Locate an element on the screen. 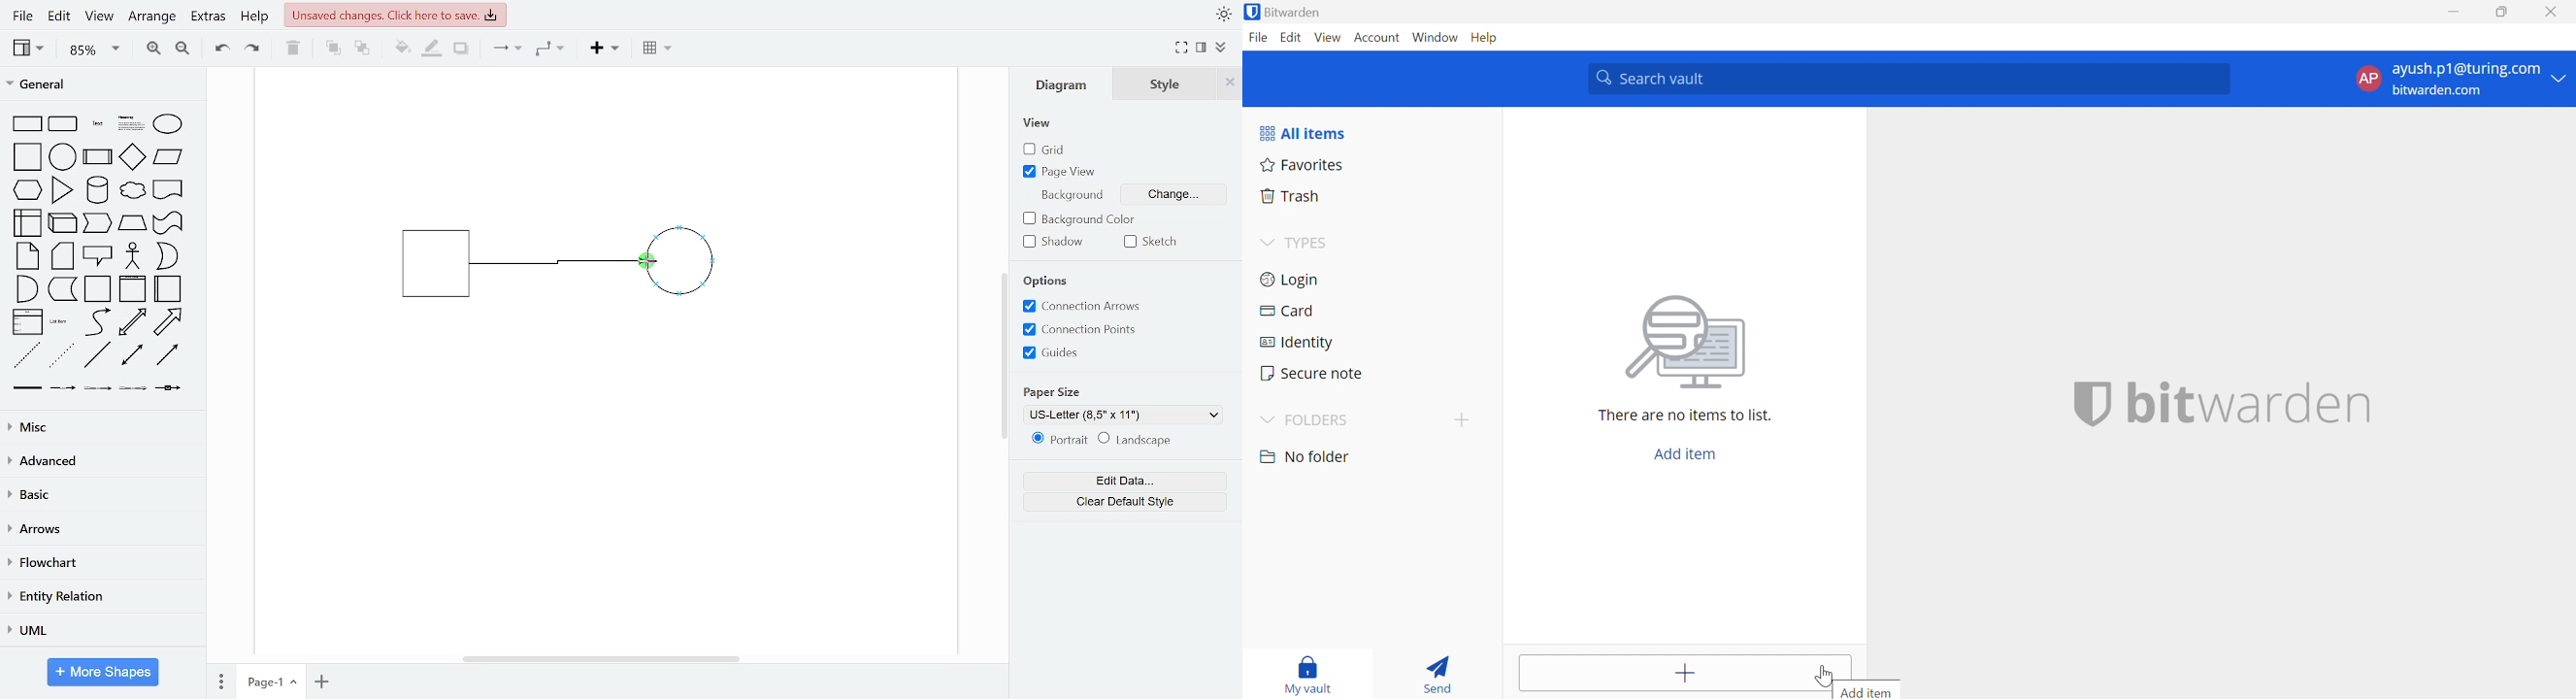  horizontal container is located at coordinates (169, 288).